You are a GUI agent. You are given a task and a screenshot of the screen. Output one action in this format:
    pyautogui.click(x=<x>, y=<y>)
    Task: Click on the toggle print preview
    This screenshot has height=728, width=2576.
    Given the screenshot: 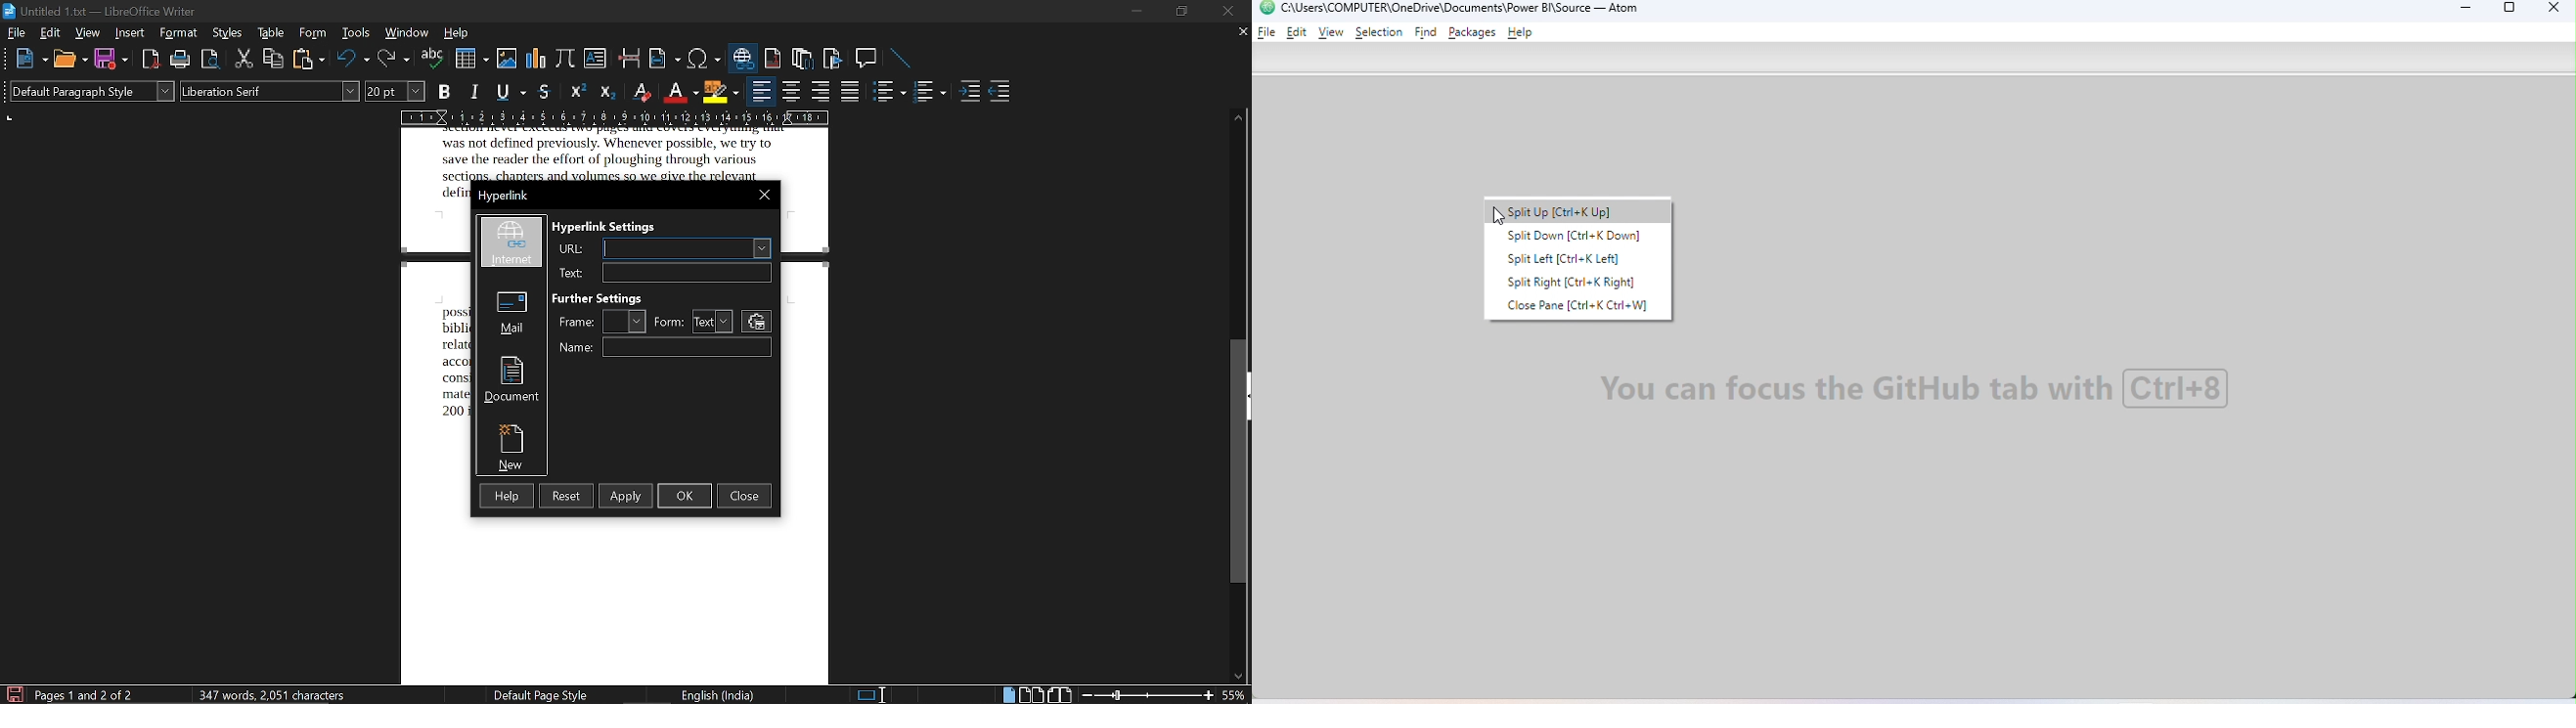 What is the action you would take?
    pyautogui.click(x=211, y=60)
    